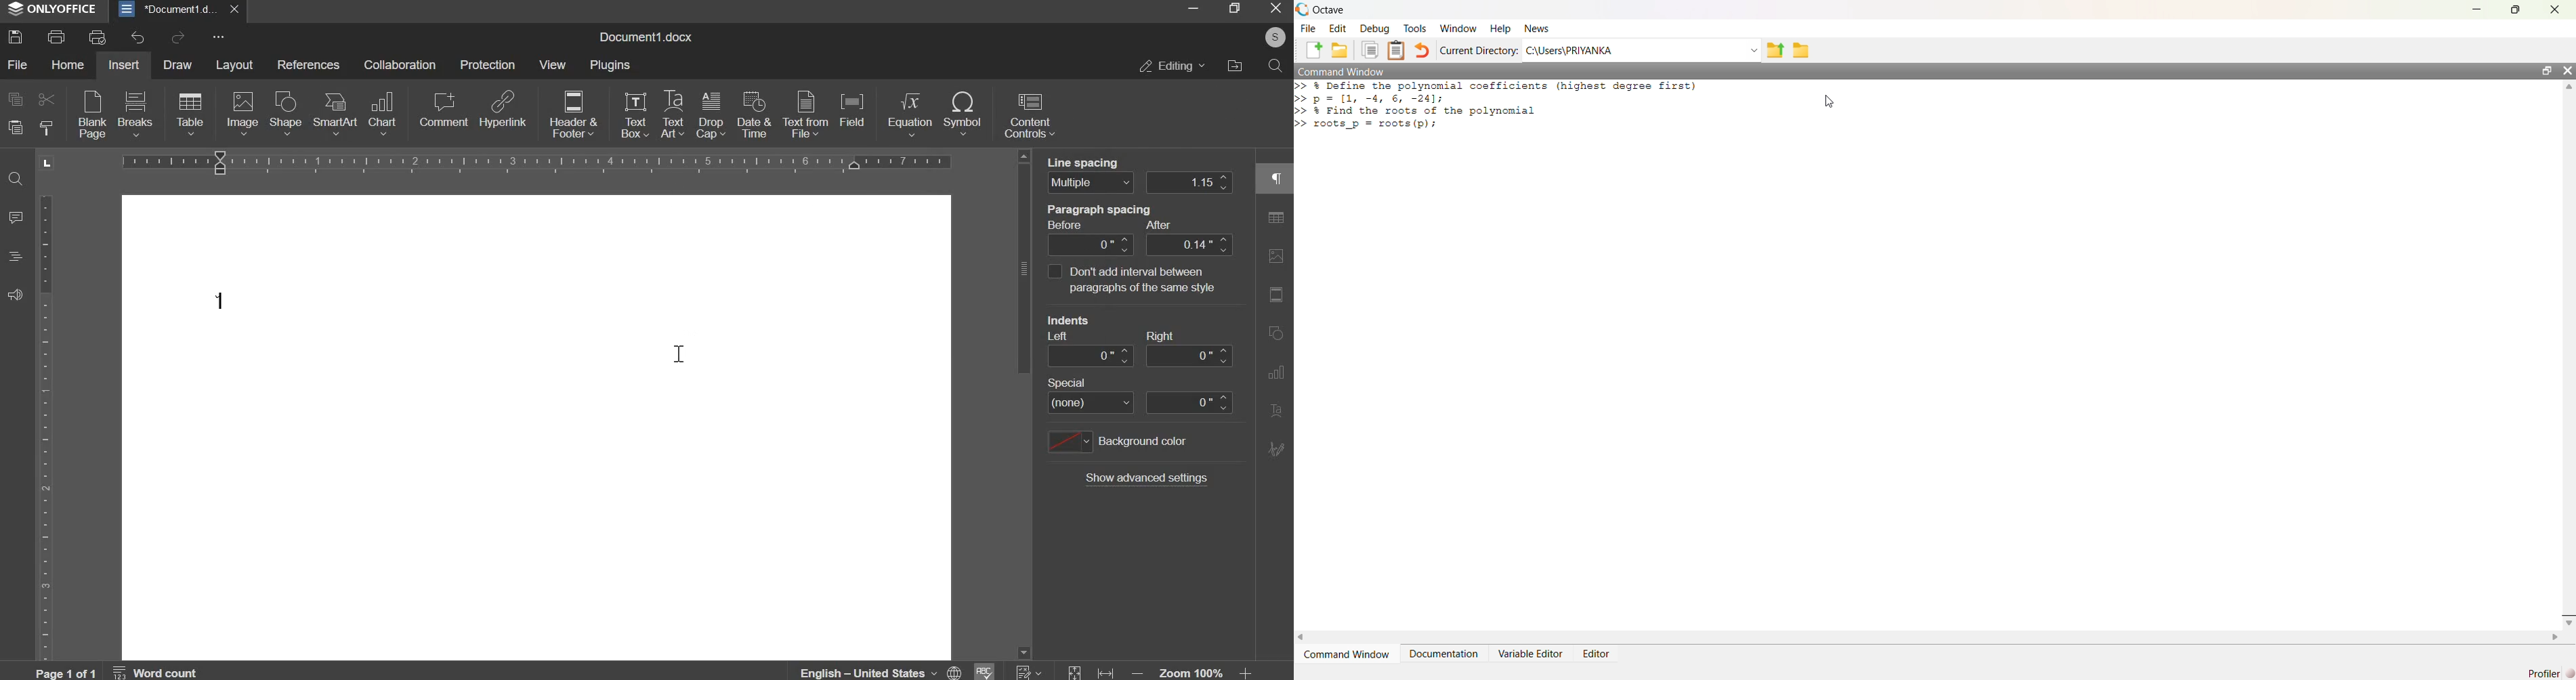  Describe the element at coordinates (15, 98) in the screenshot. I see `copy` at that location.